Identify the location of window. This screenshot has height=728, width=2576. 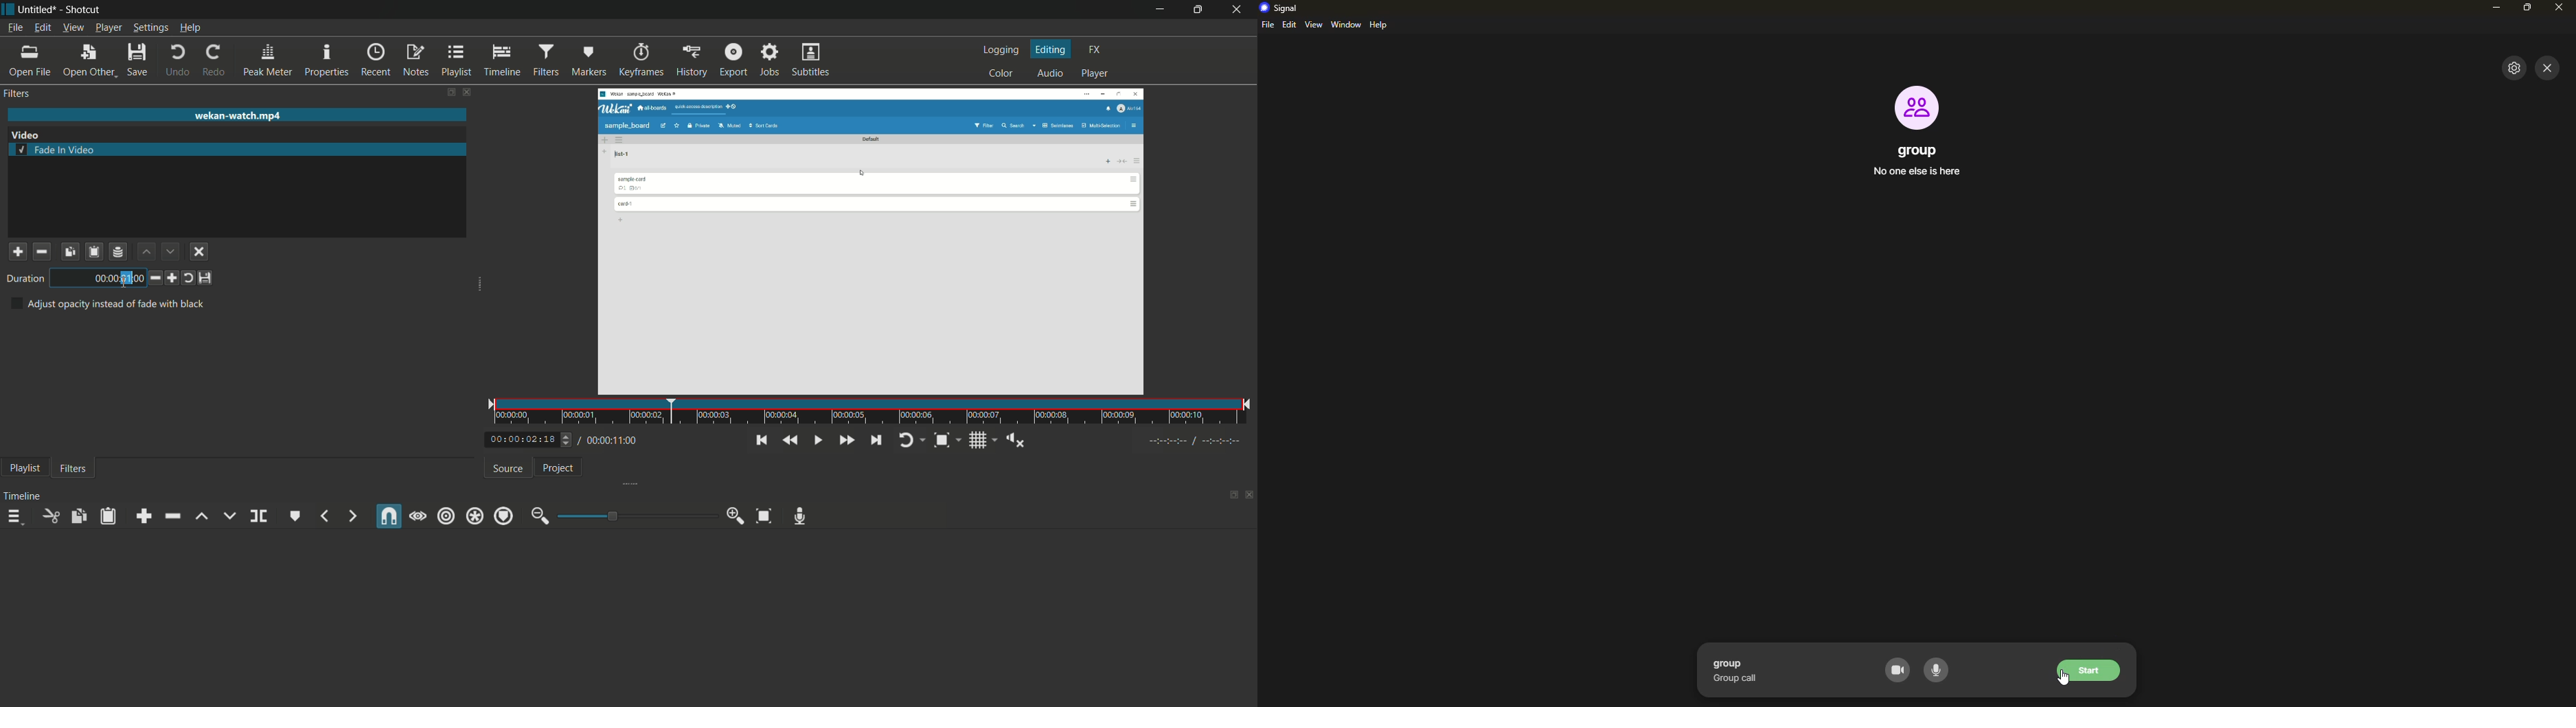
(1347, 25).